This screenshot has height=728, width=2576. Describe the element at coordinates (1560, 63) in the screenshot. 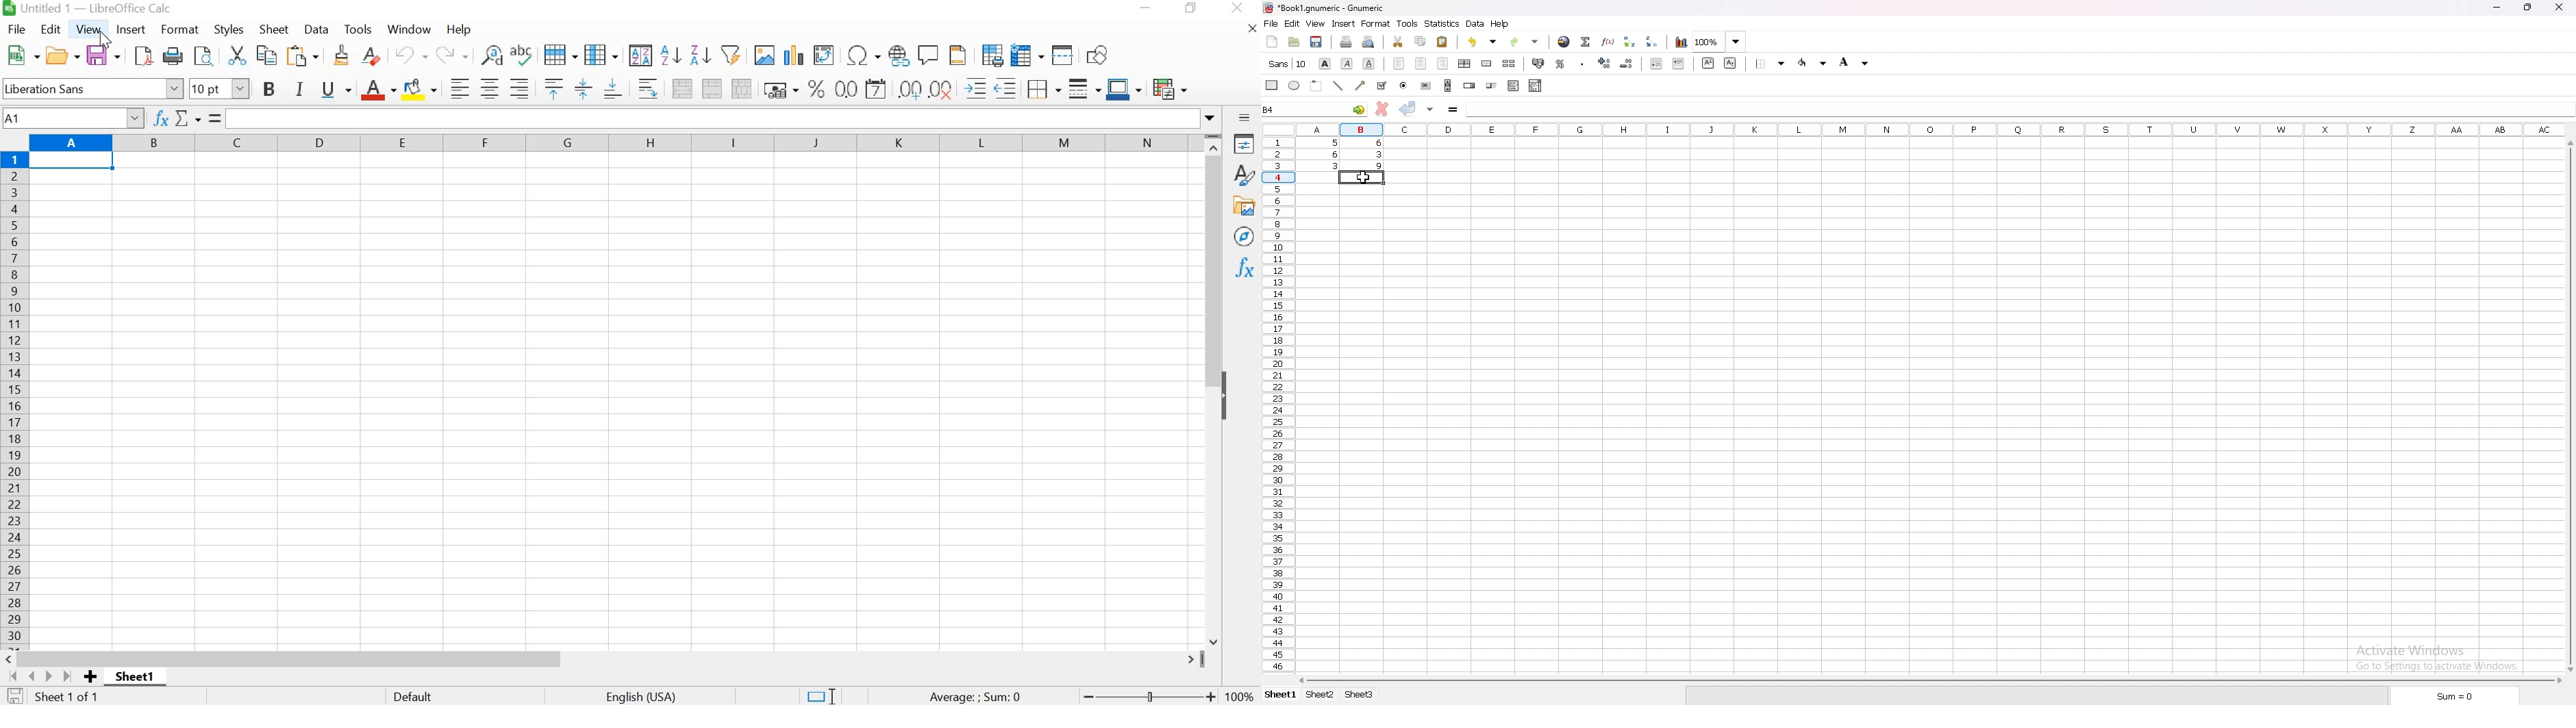

I see `percentage` at that location.